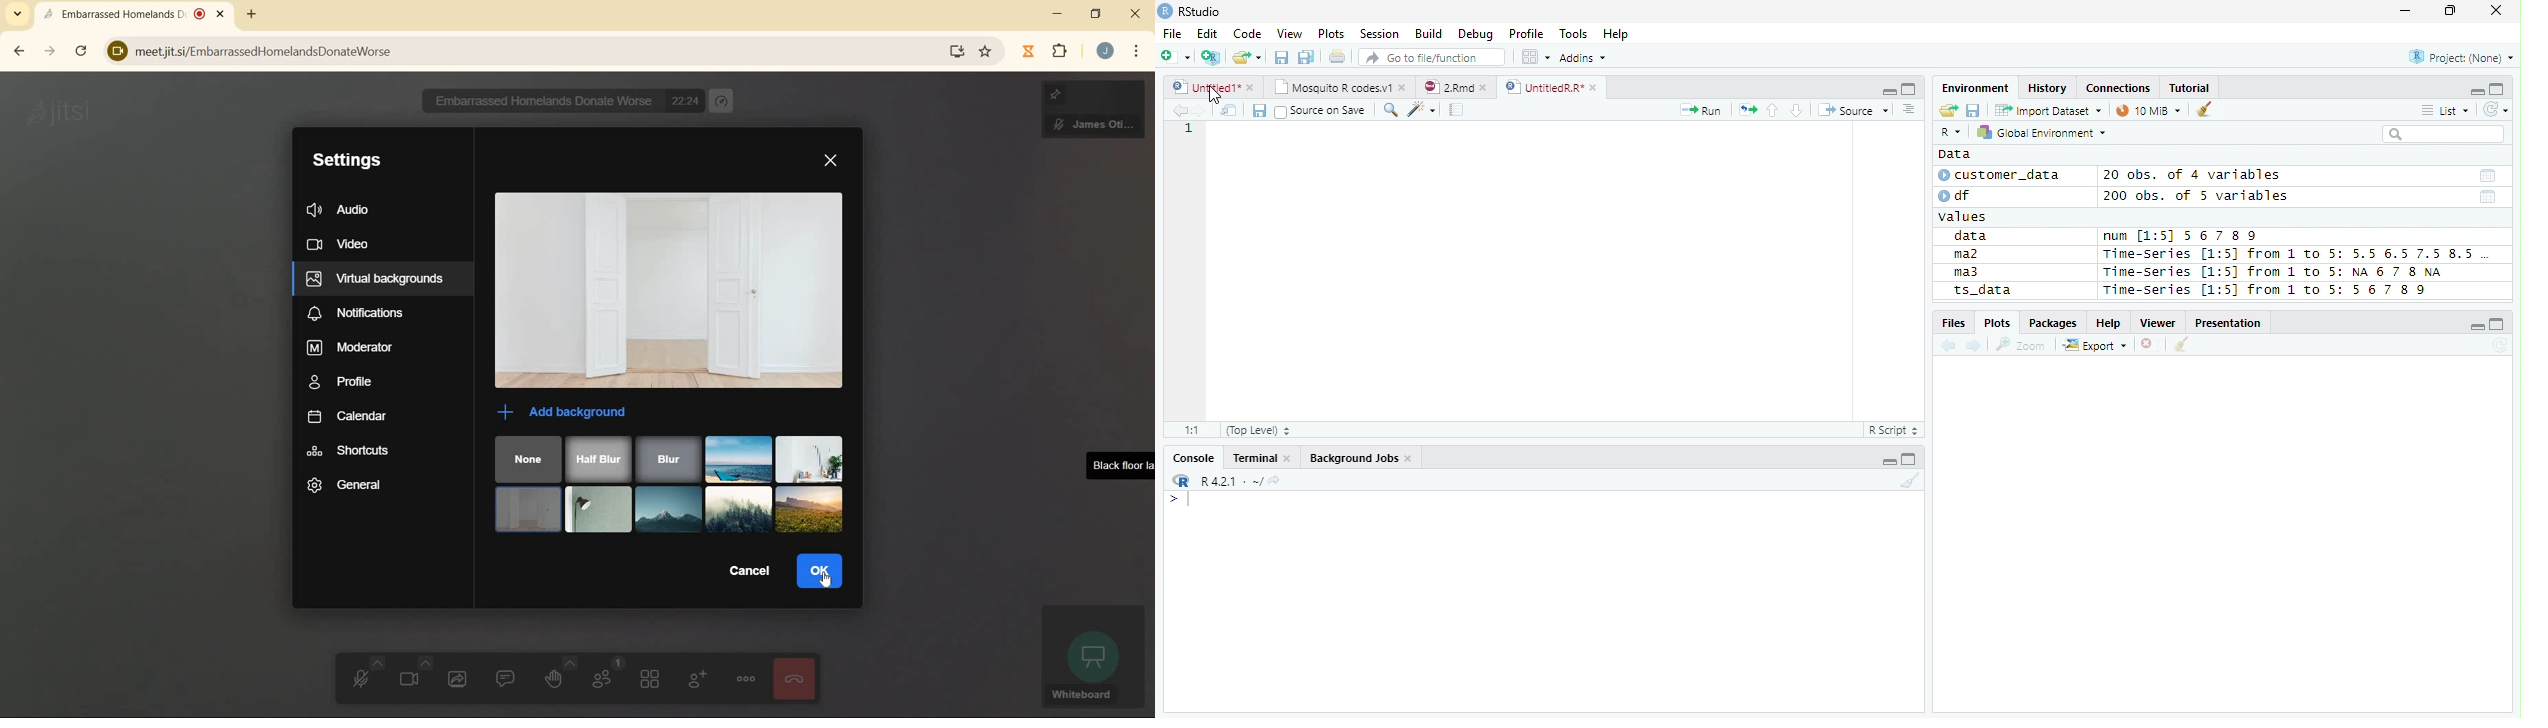 This screenshot has width=2548, height=728. What do you see at coordinates (1965, 217) in the screenshot?
I see `values` at bounding box center [1965, 217].